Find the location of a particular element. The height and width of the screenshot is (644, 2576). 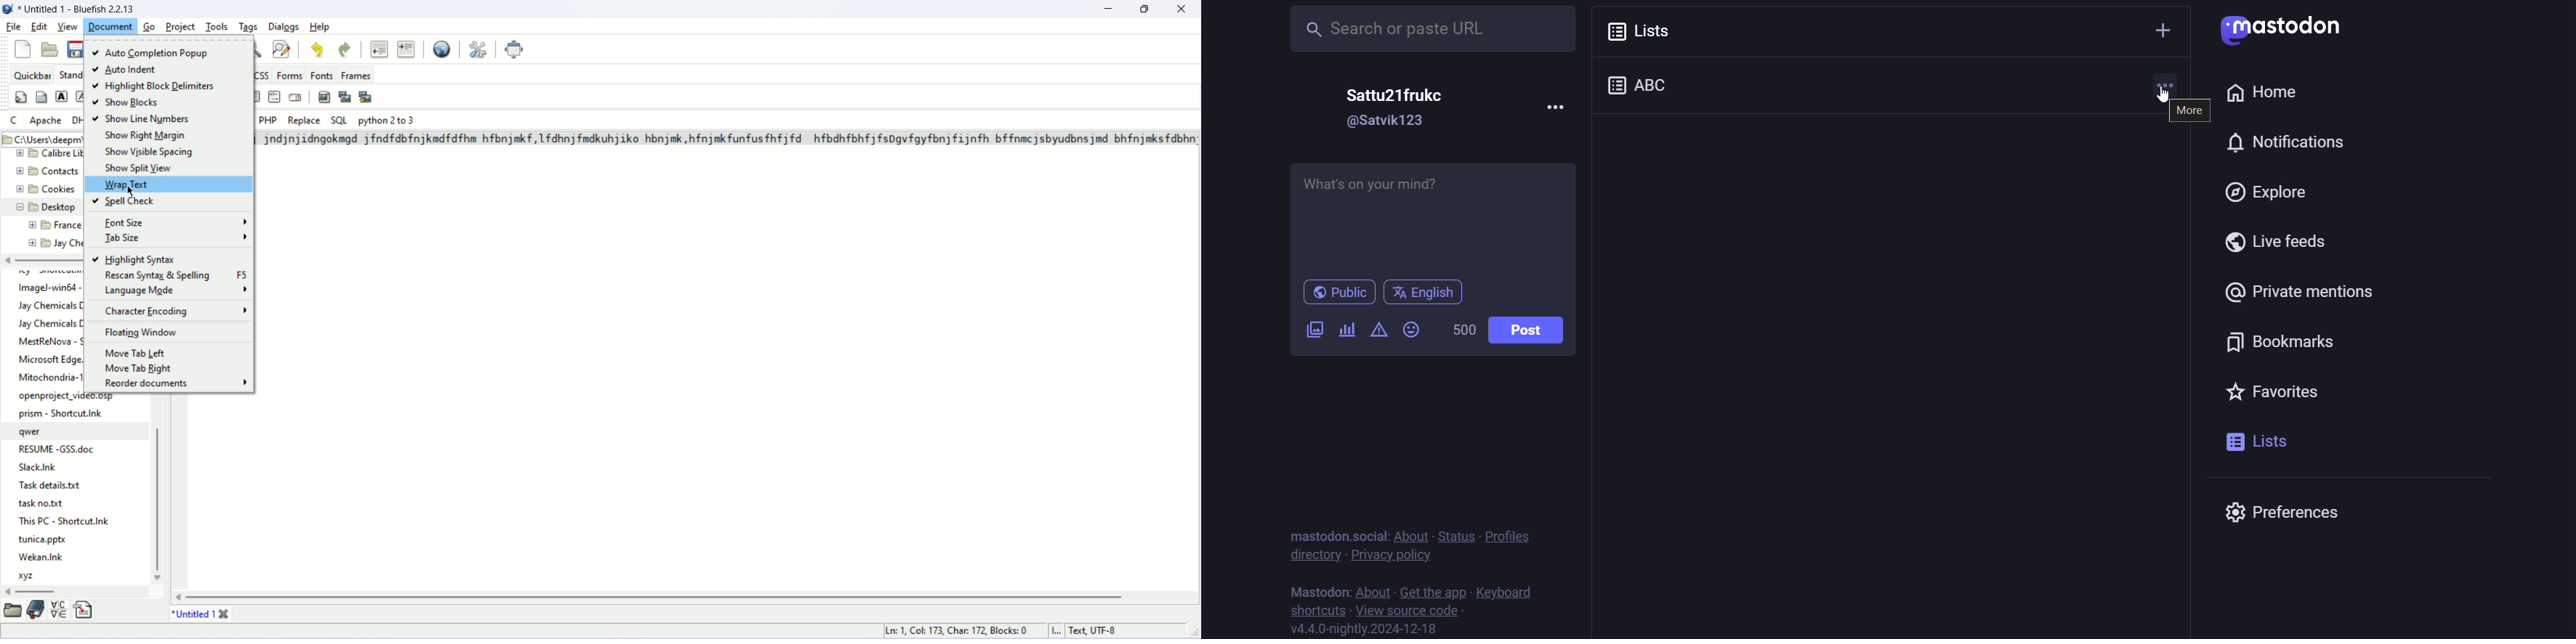

RESUME -GSS.doc is located at coordinates (58, 447).